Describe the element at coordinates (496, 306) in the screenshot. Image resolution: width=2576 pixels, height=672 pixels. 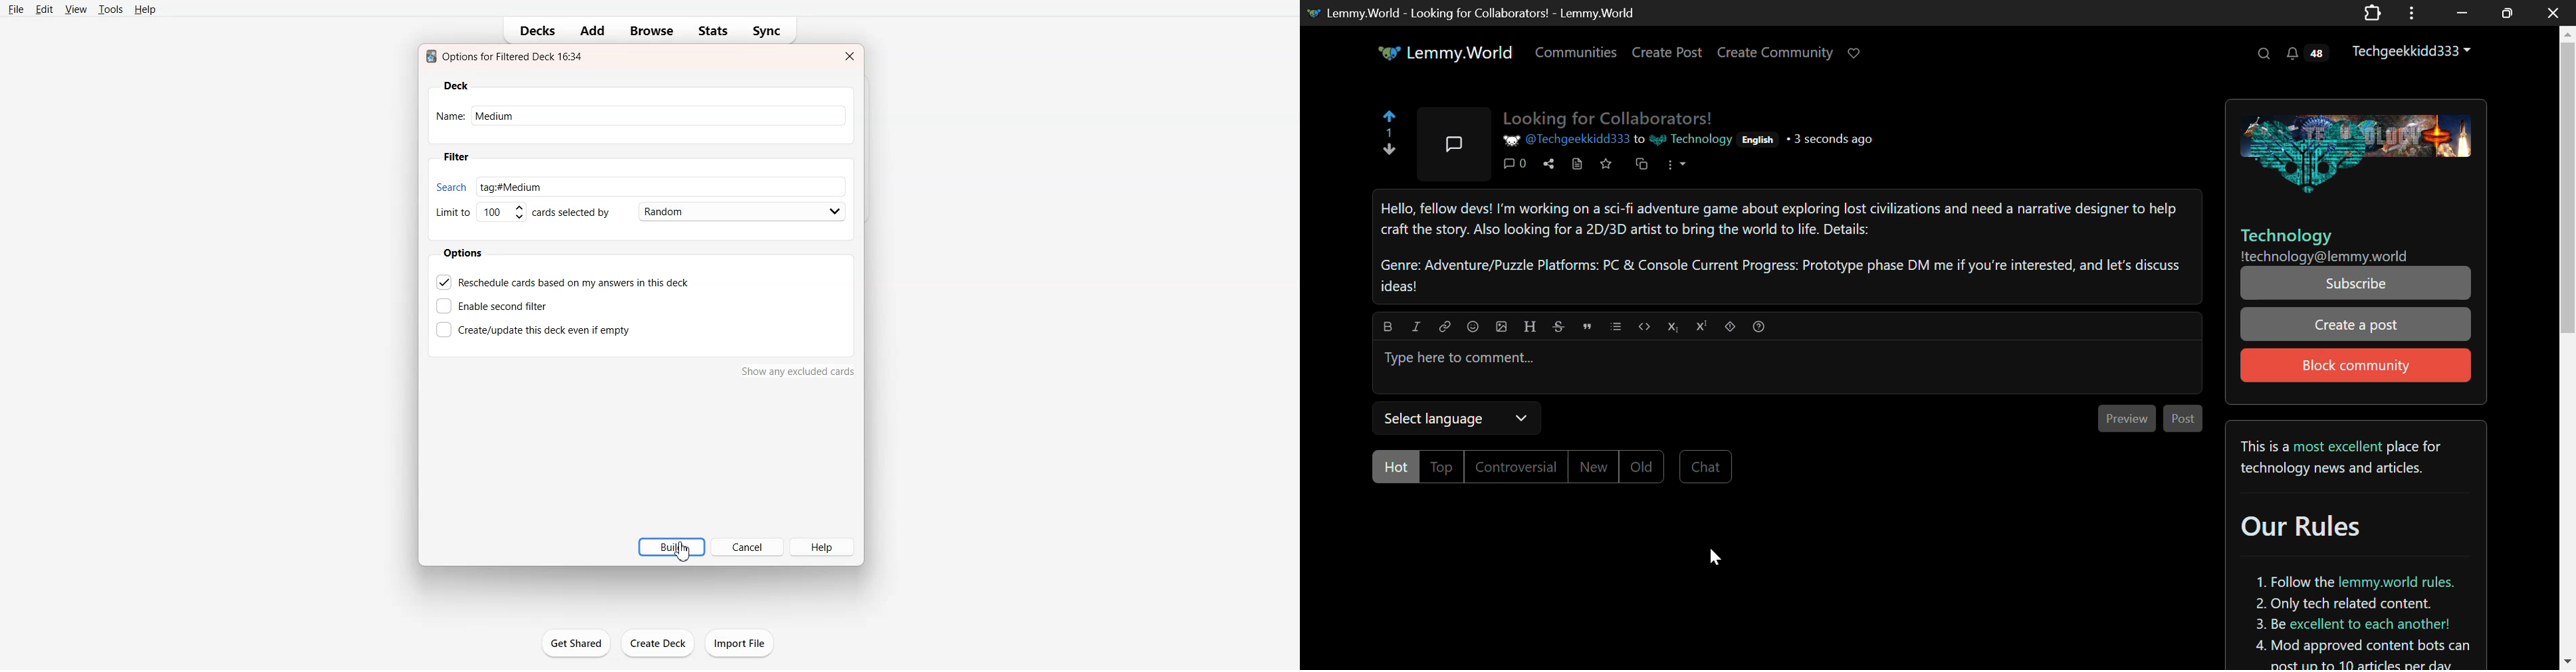
I see `Enable second filter` at that location.